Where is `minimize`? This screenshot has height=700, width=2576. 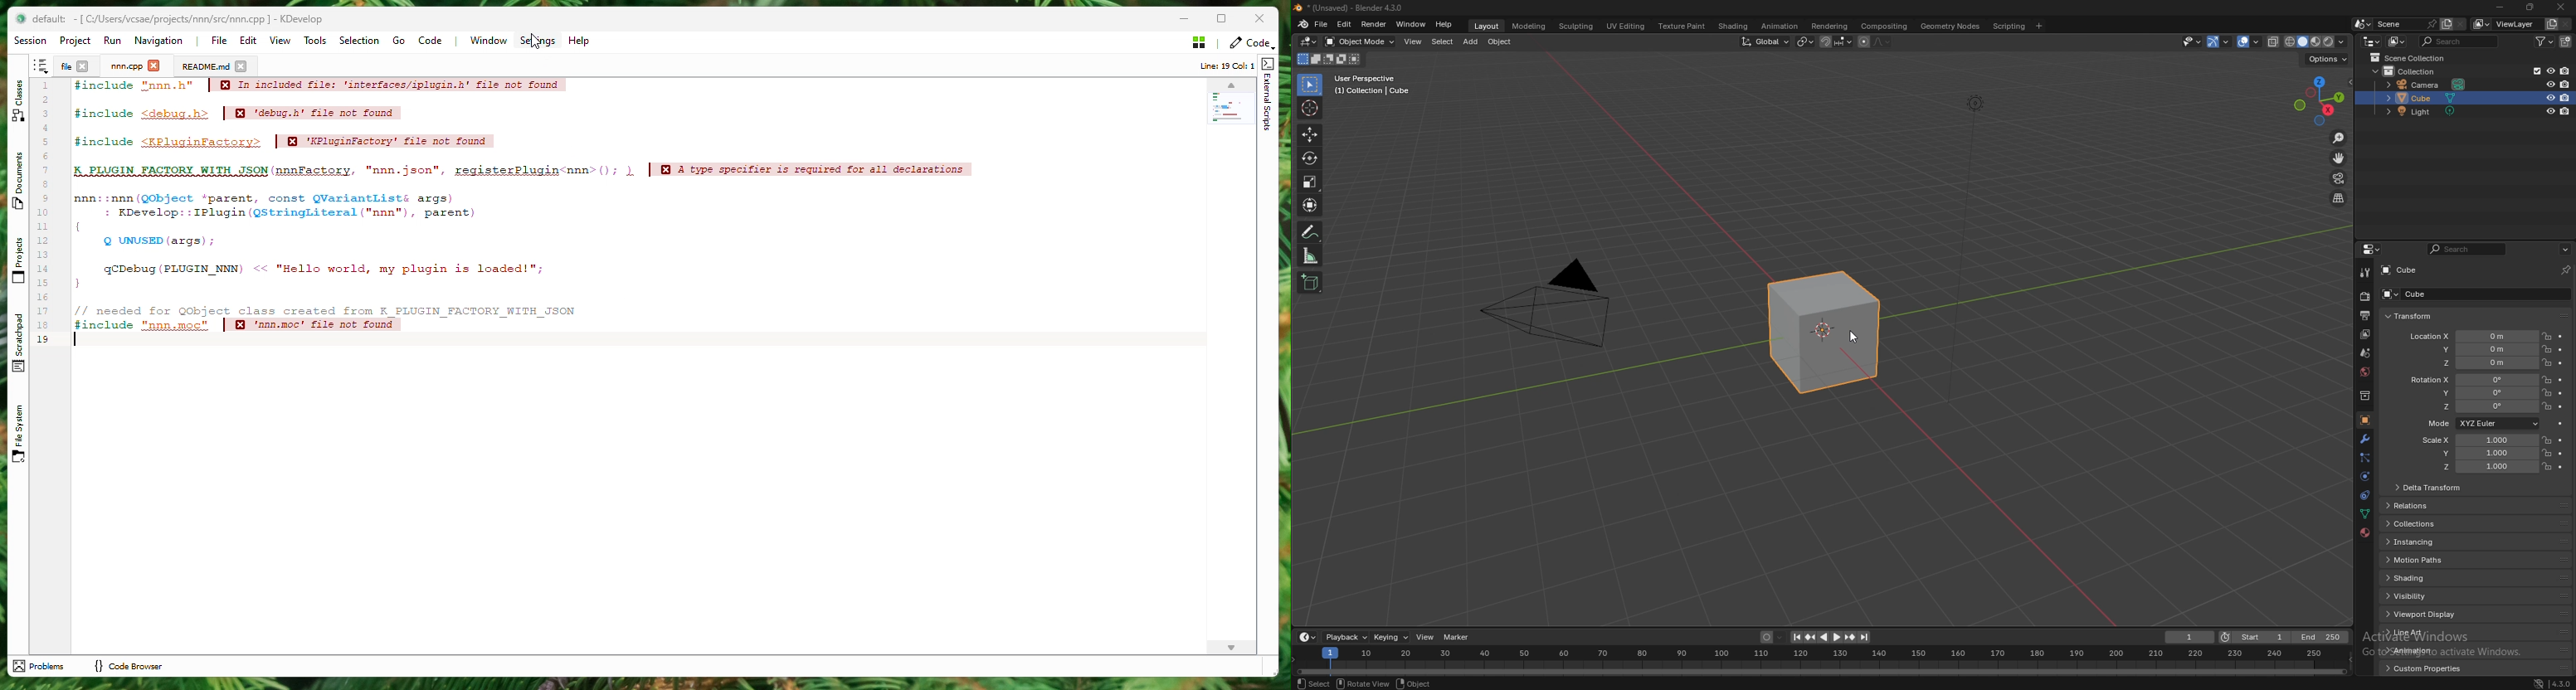 minimize is located at coordinates (2500, 7).